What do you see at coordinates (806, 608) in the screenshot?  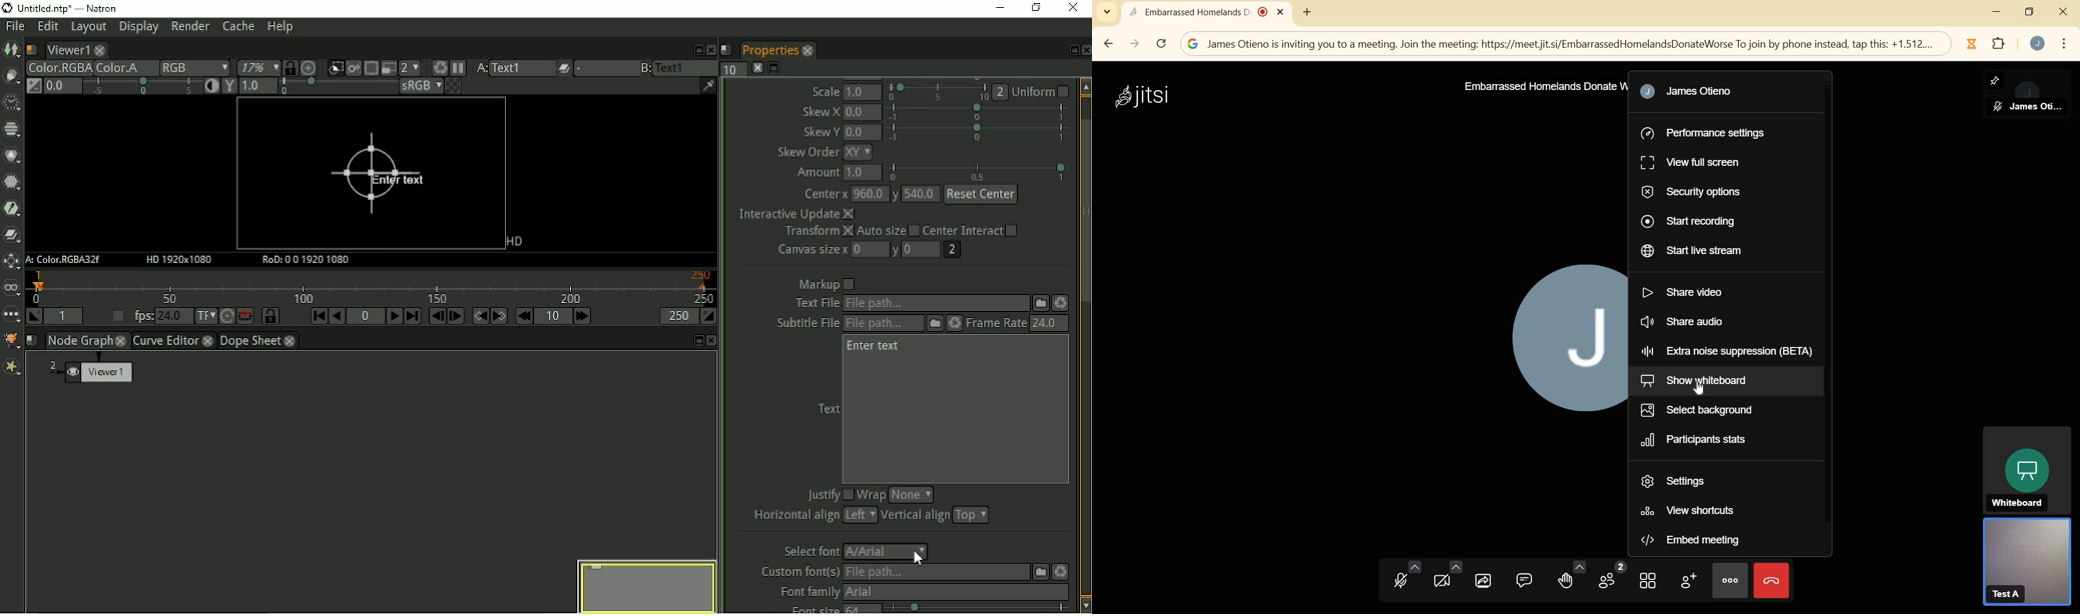 I see `Font size` at bounding box center [806, 608].